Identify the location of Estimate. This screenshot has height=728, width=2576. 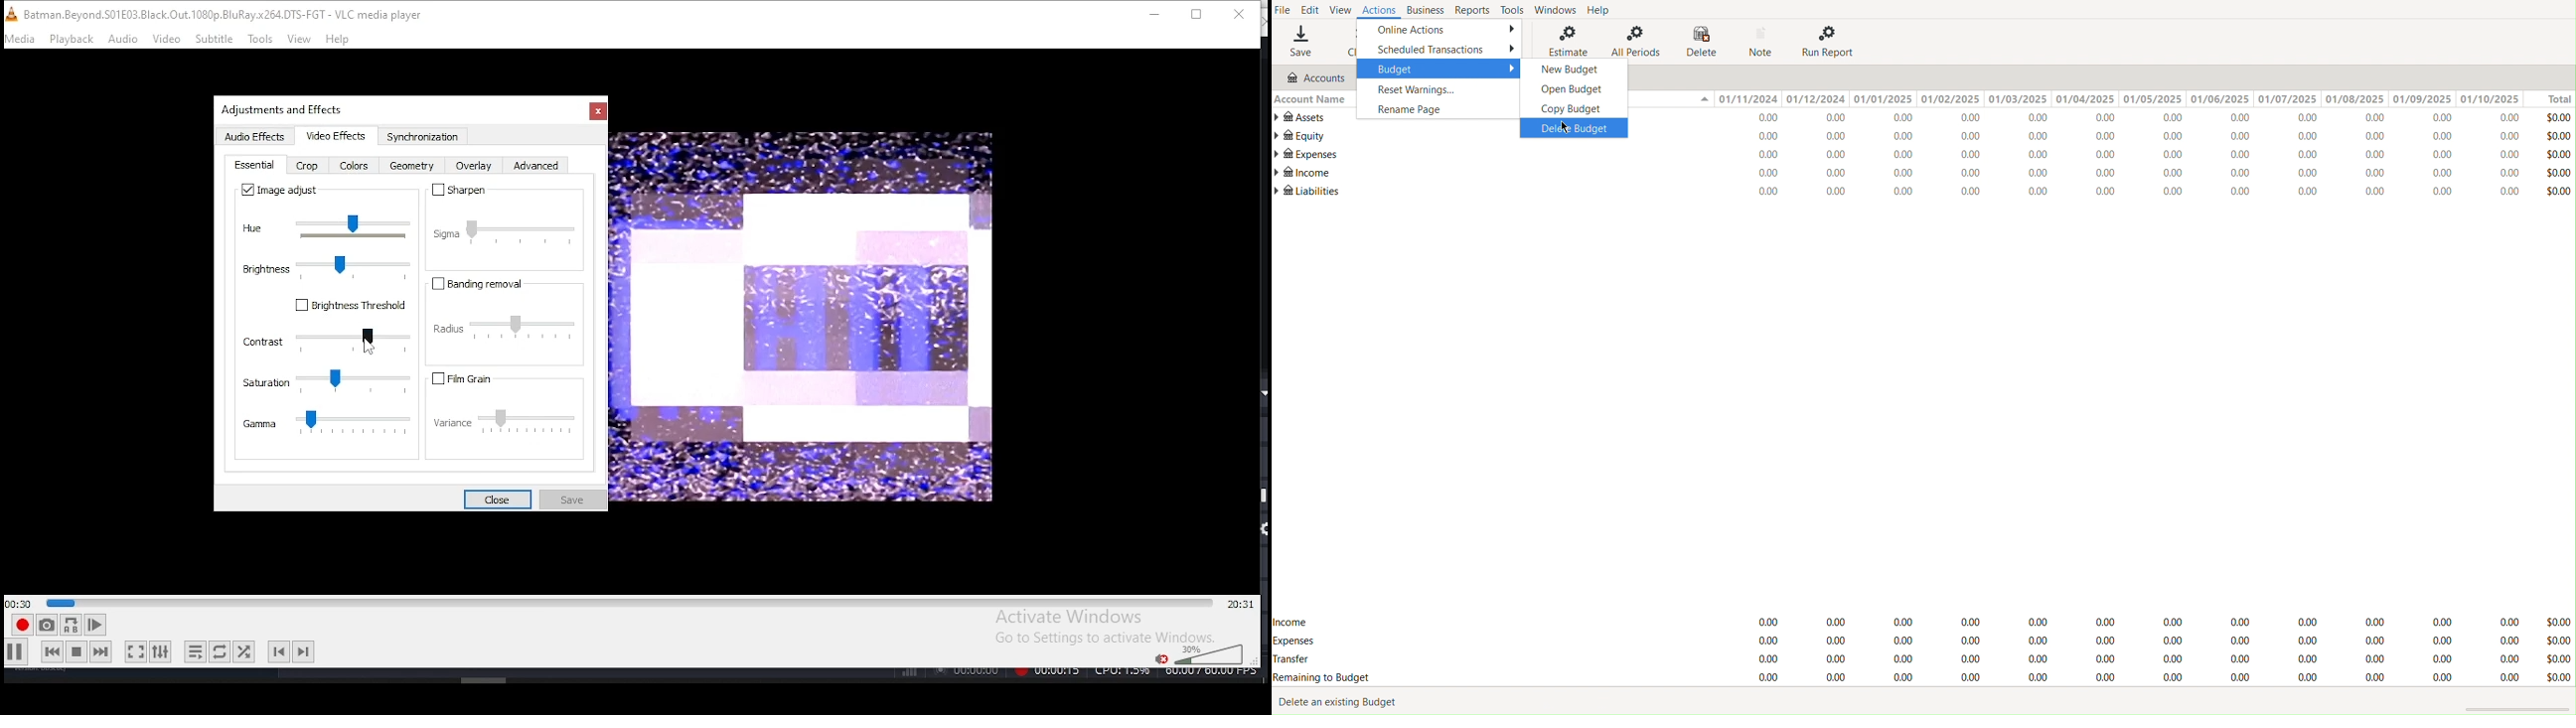
(1565, 39).